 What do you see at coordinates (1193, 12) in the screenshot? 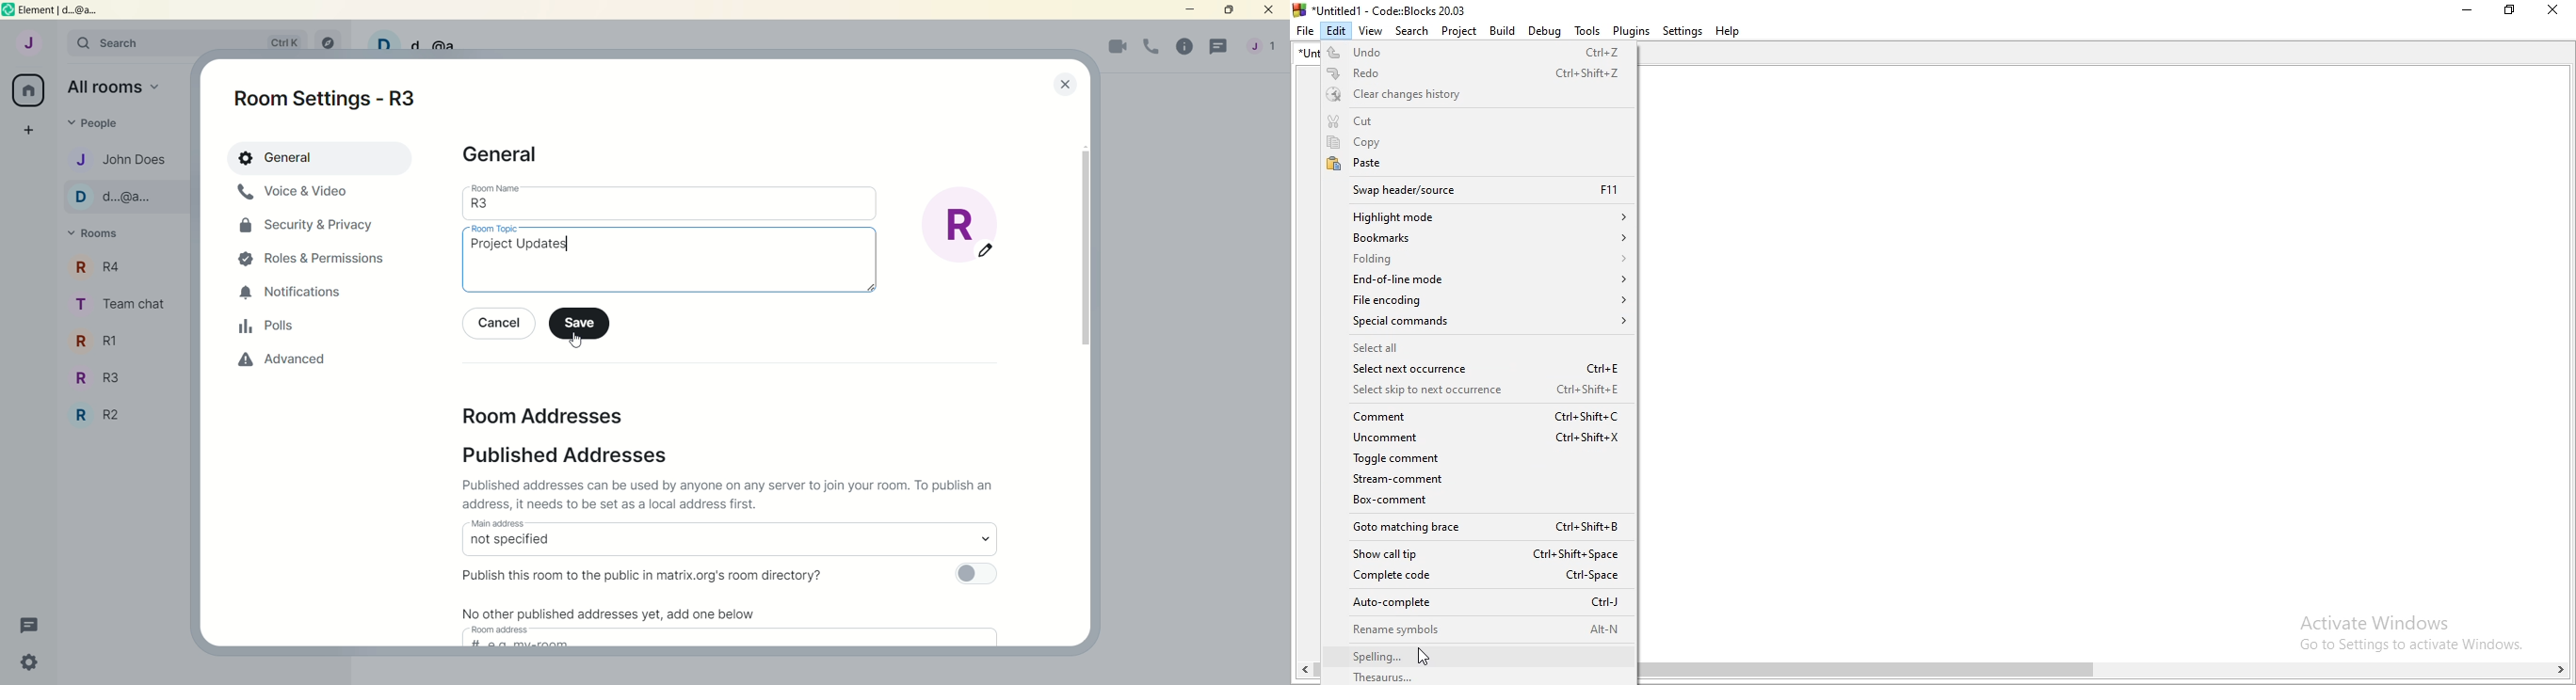
I see `minimize` at bounding box center [1193, 12].